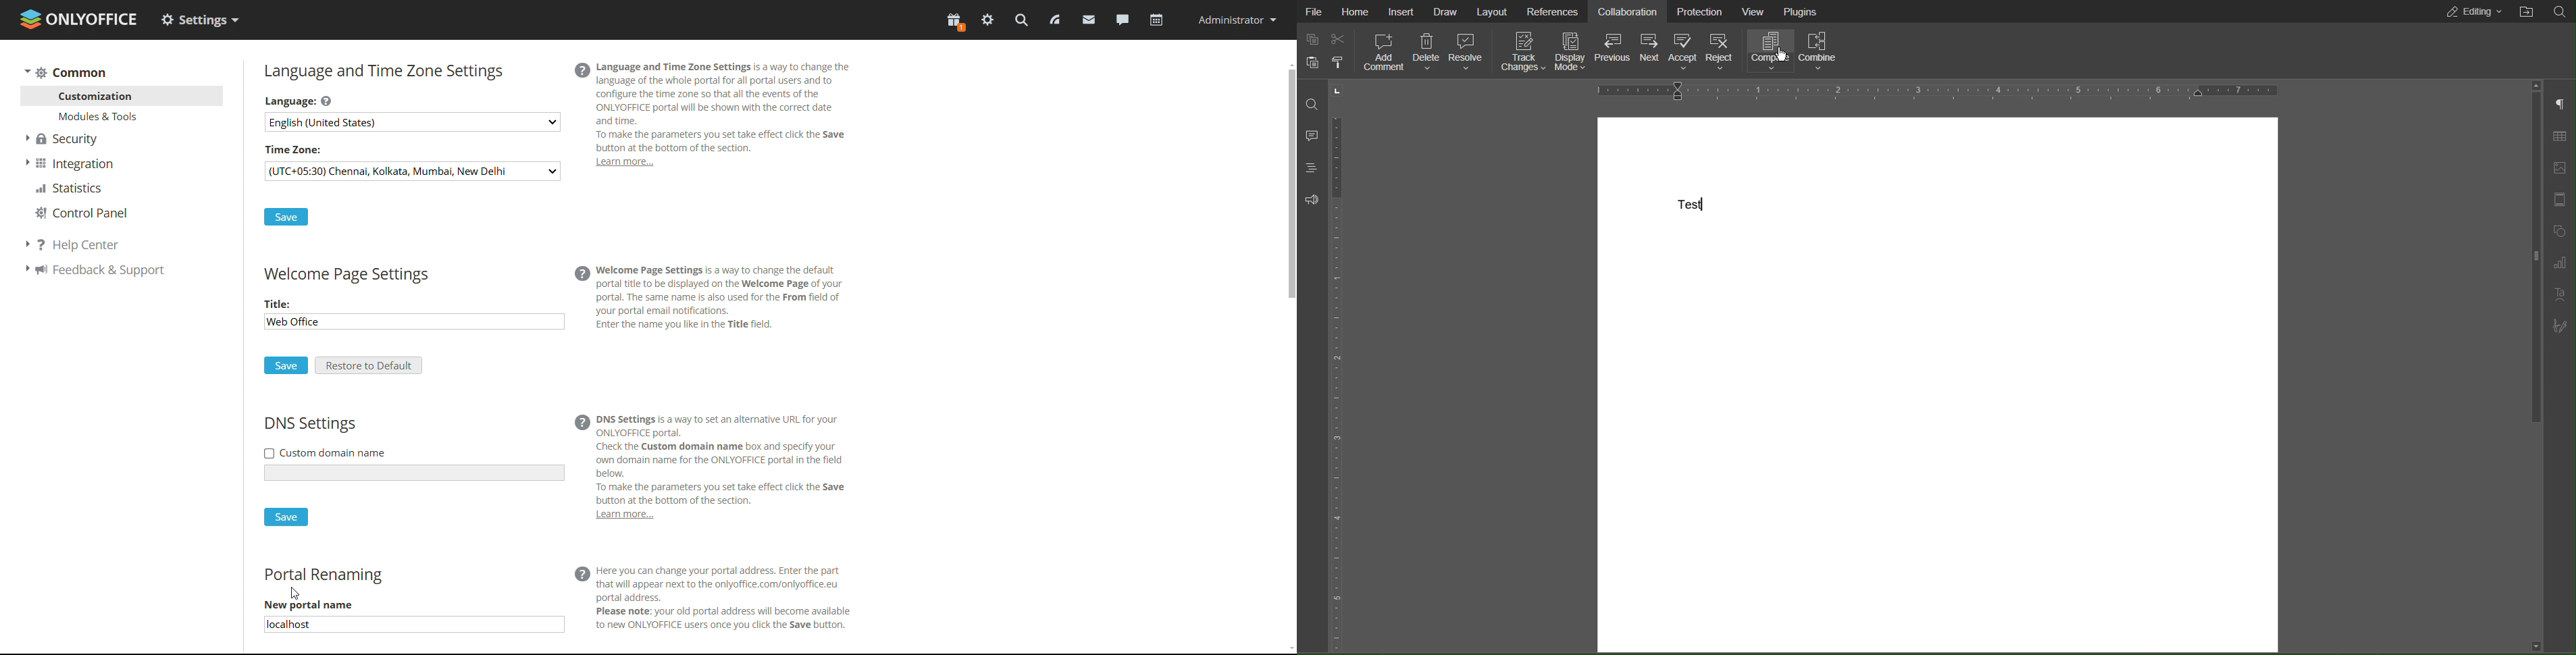 The height and width of the screenshot is (672, 2576). What do you see at coordinates (1650, 47) in the screenshot?
I see `Next` at bounding box center [1650, 47].